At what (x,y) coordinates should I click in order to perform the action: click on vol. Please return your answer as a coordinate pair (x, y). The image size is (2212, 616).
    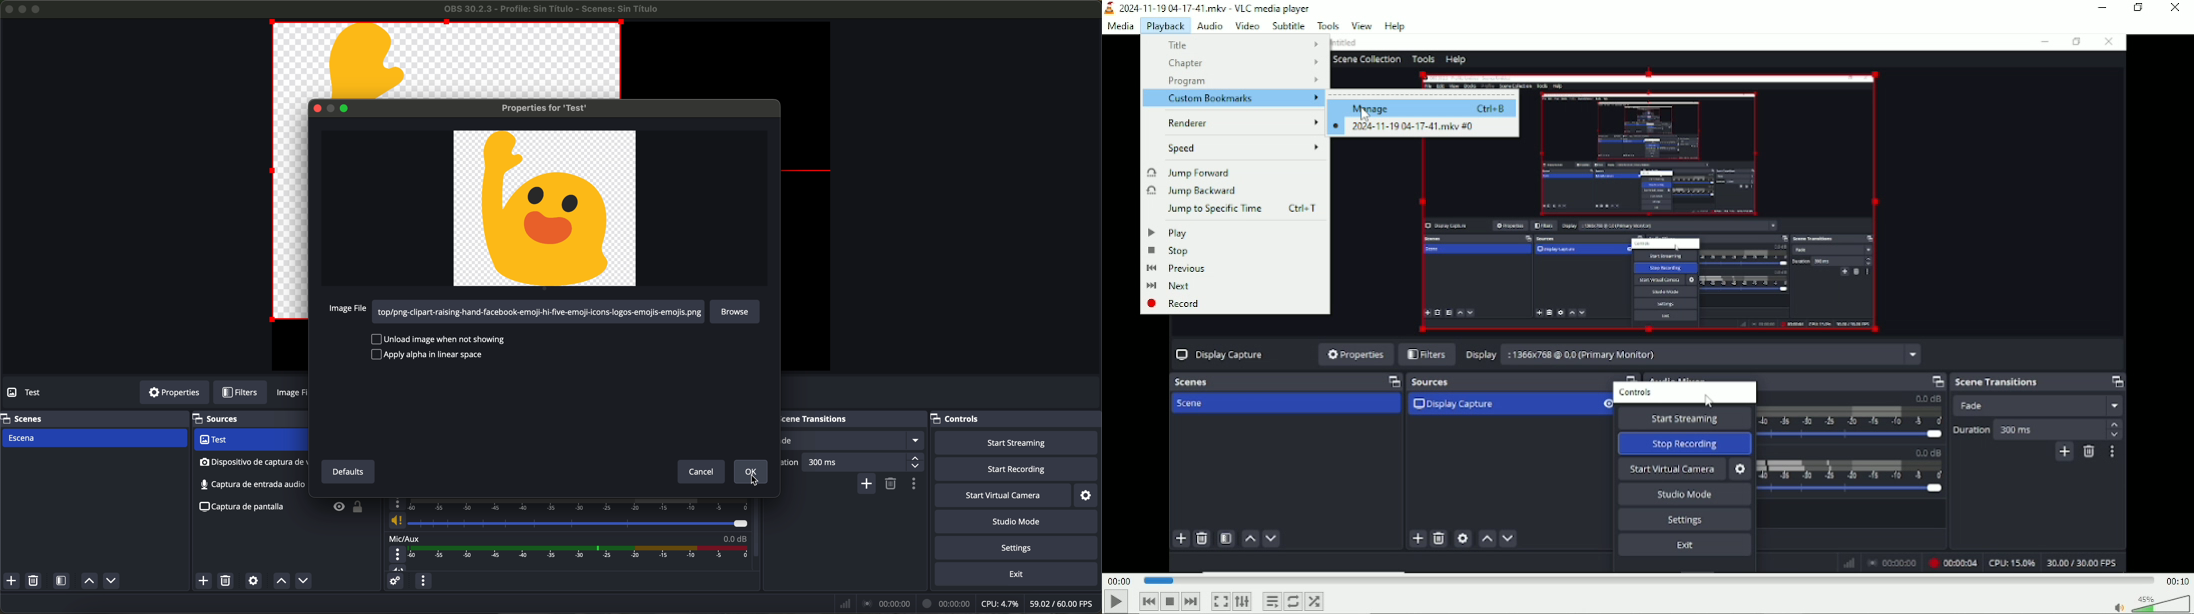
    Looking at the image, I should click on (567, 521).